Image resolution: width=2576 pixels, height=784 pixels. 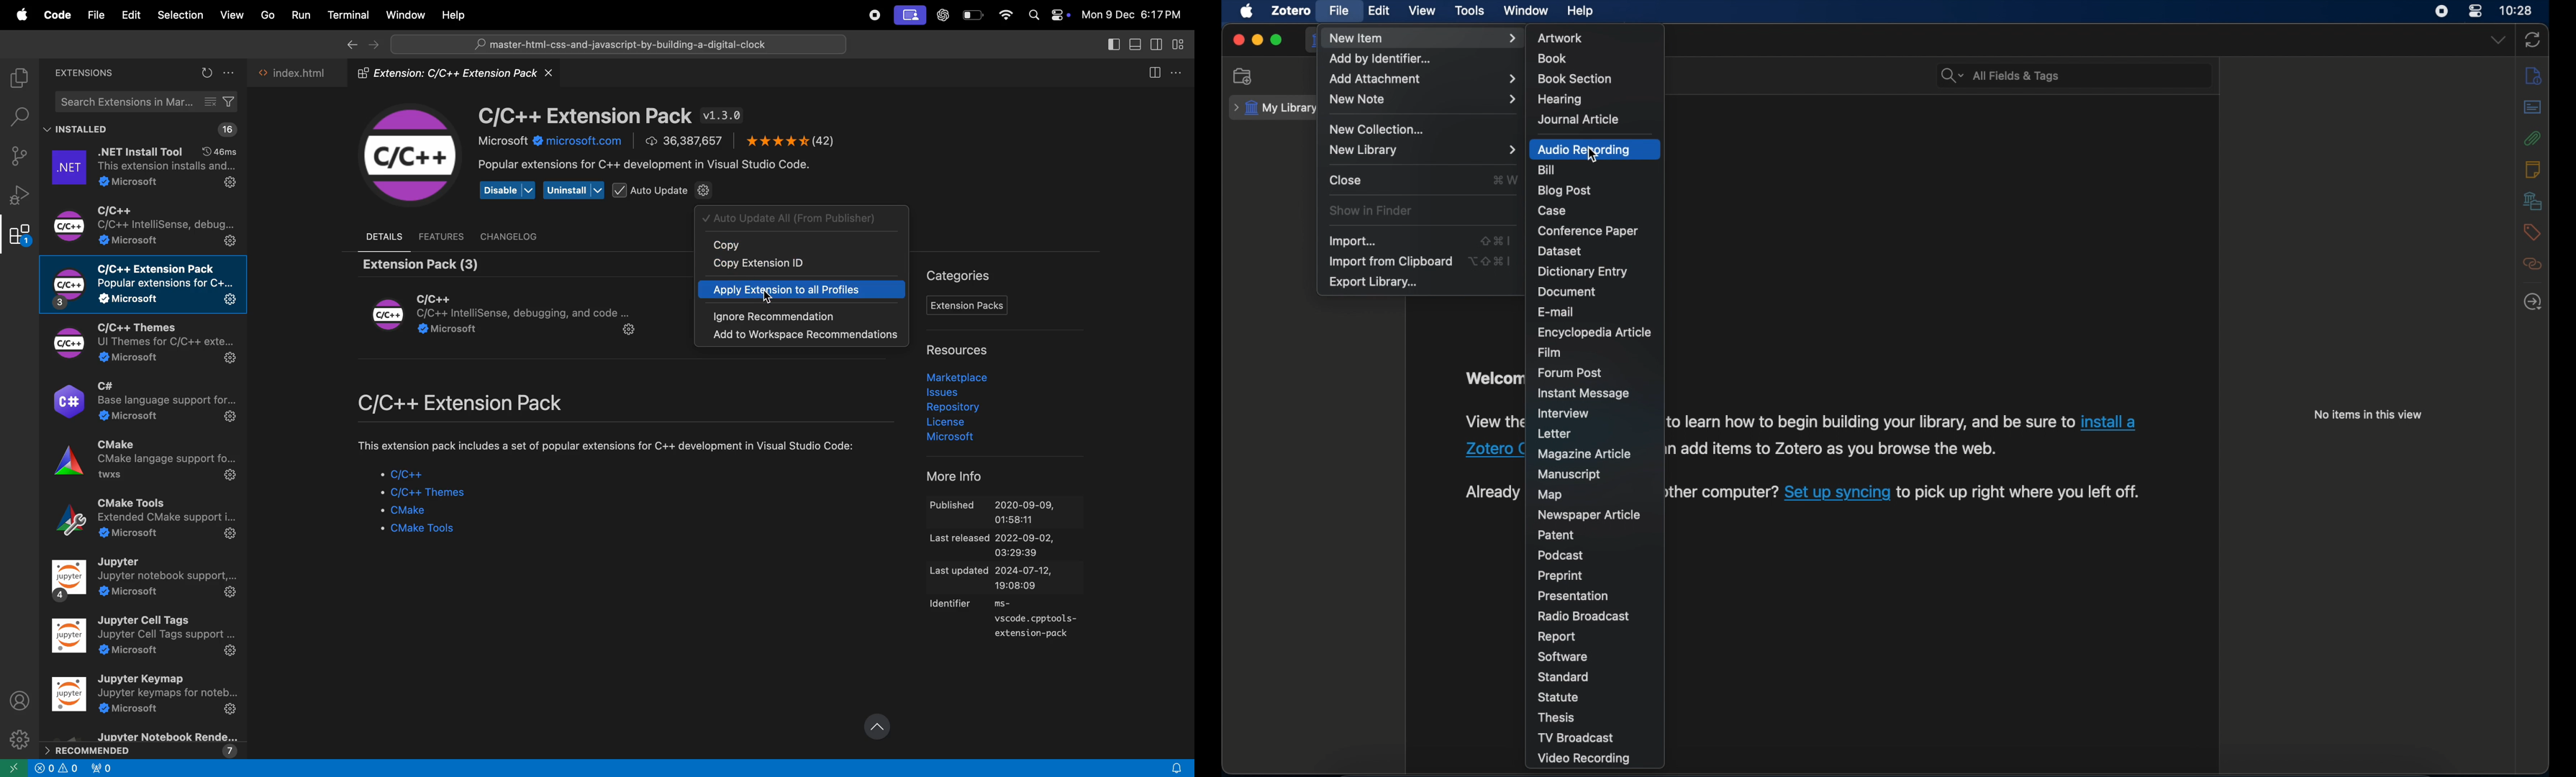 I want to click on Edit, so click(x=128, y=15).